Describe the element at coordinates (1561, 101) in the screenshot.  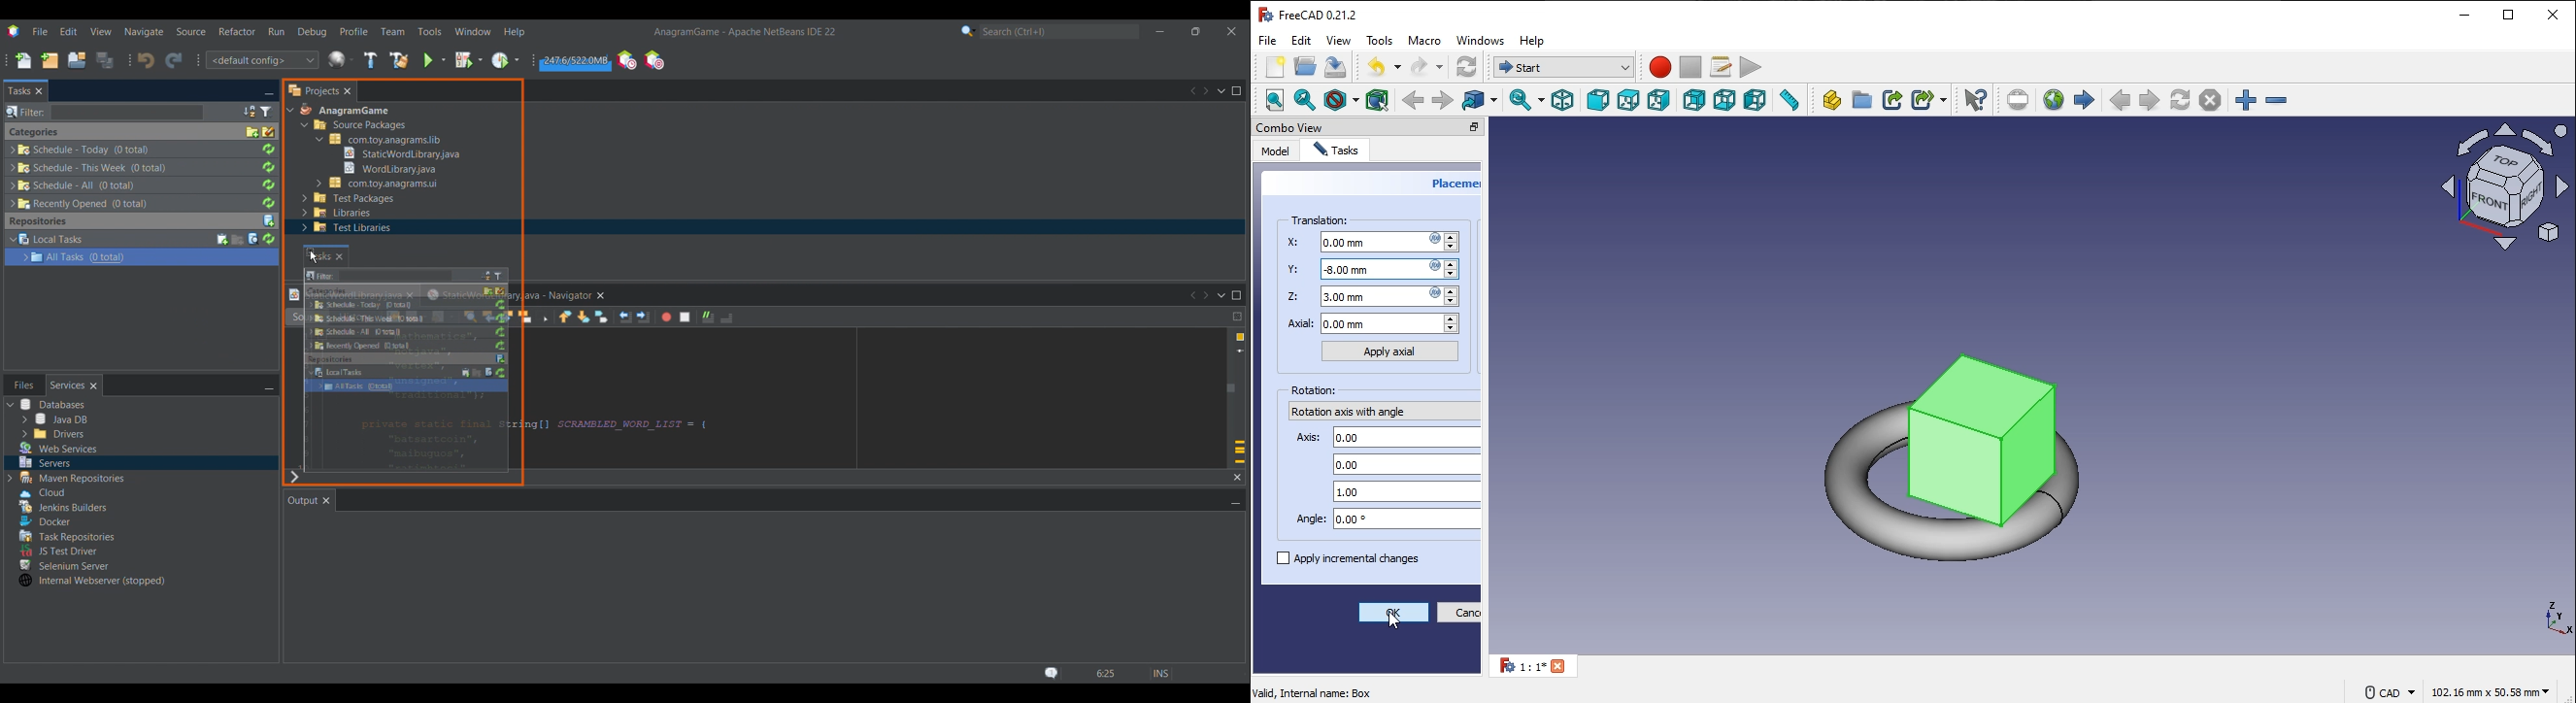
I see `isometric view` at that location.